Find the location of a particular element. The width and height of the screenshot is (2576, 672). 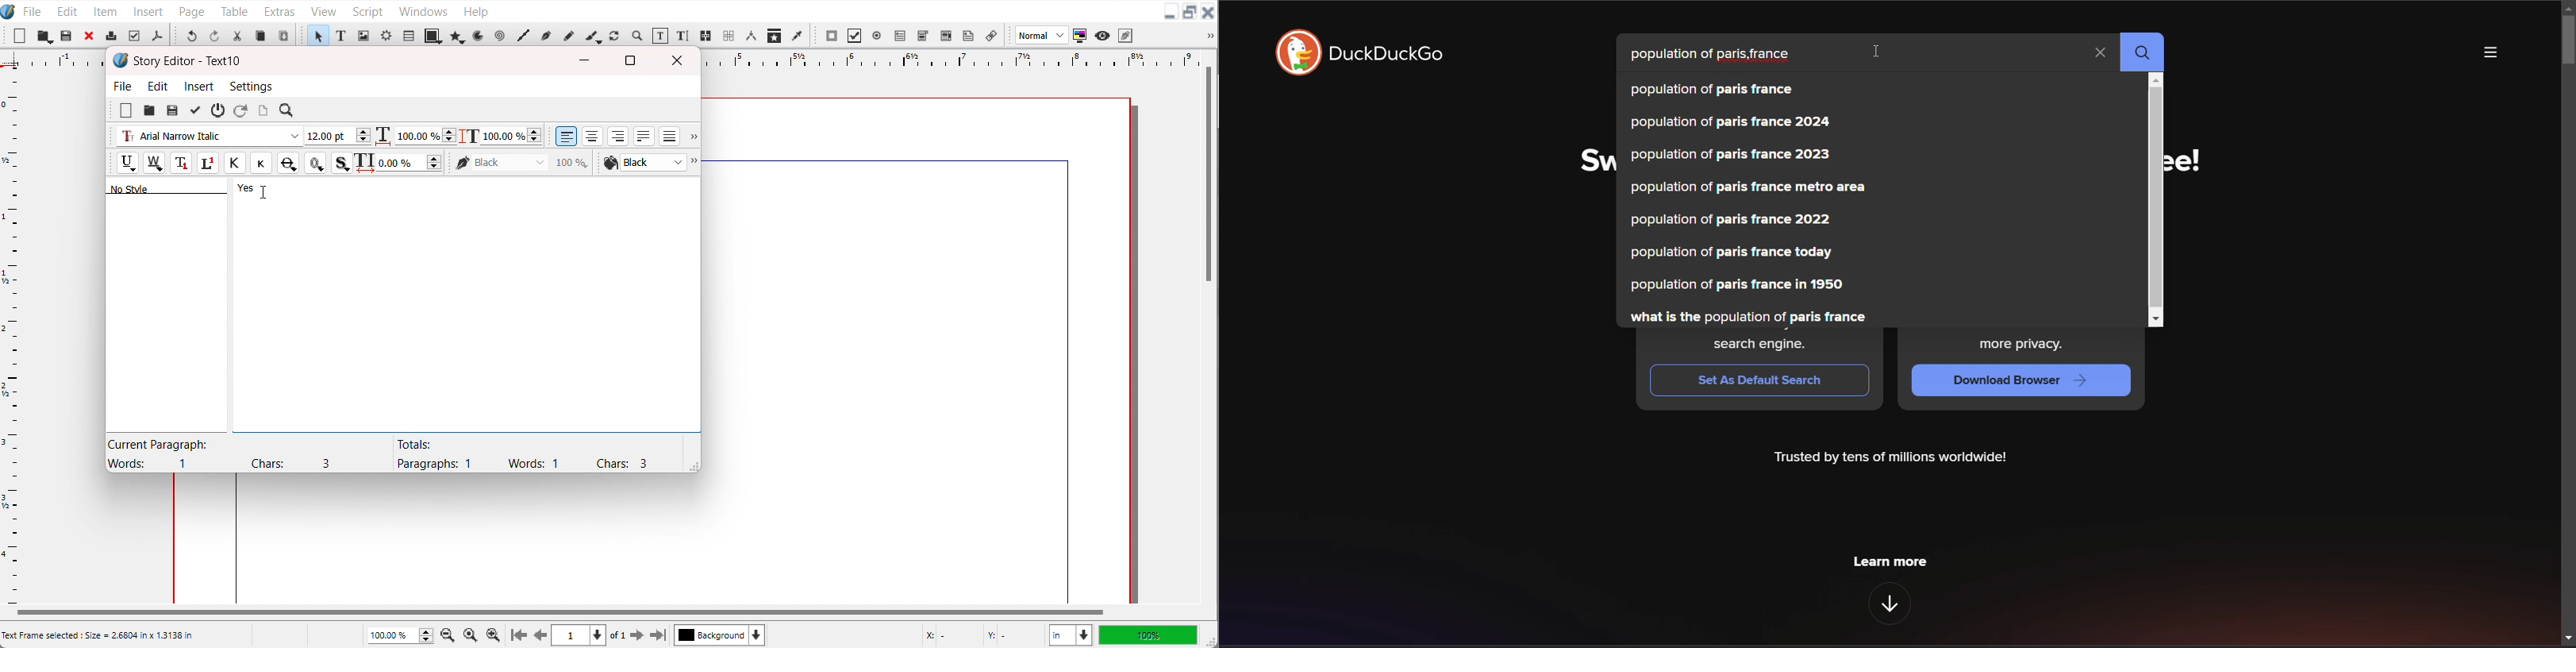

Black is located at coordinates (522, 162).